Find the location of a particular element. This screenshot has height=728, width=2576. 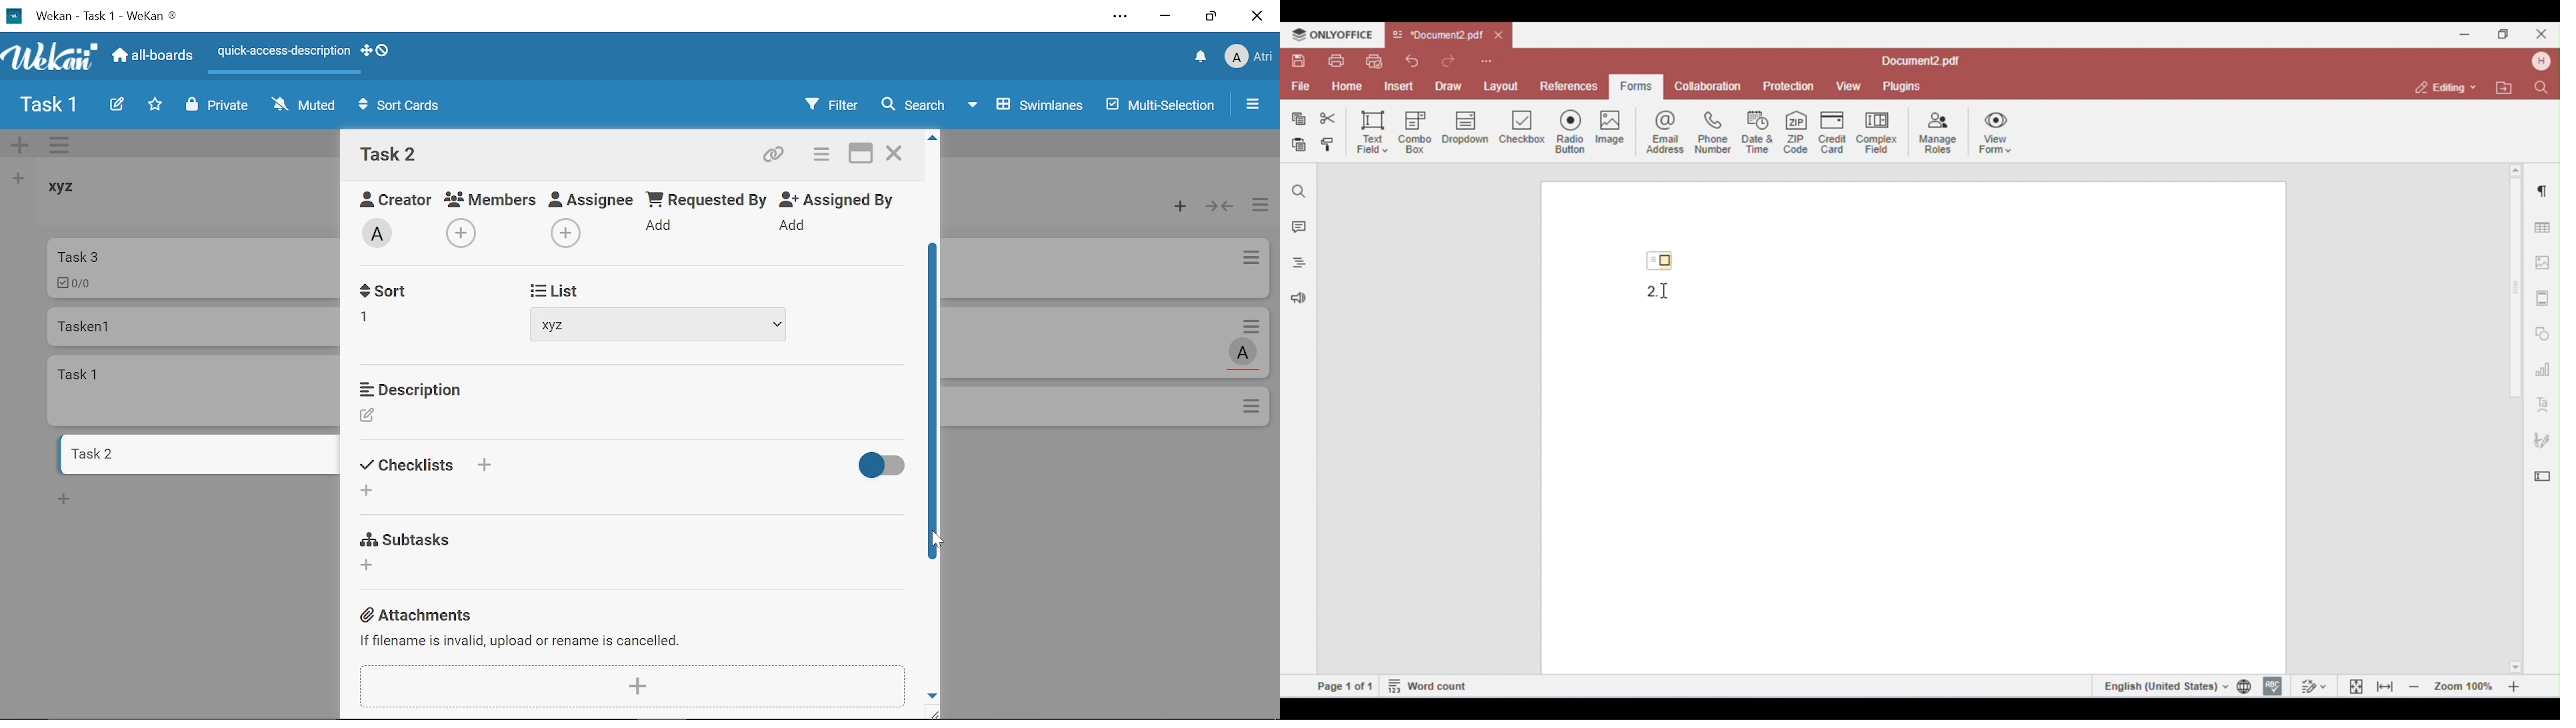

Requested By is located at coordinates (707, 198).